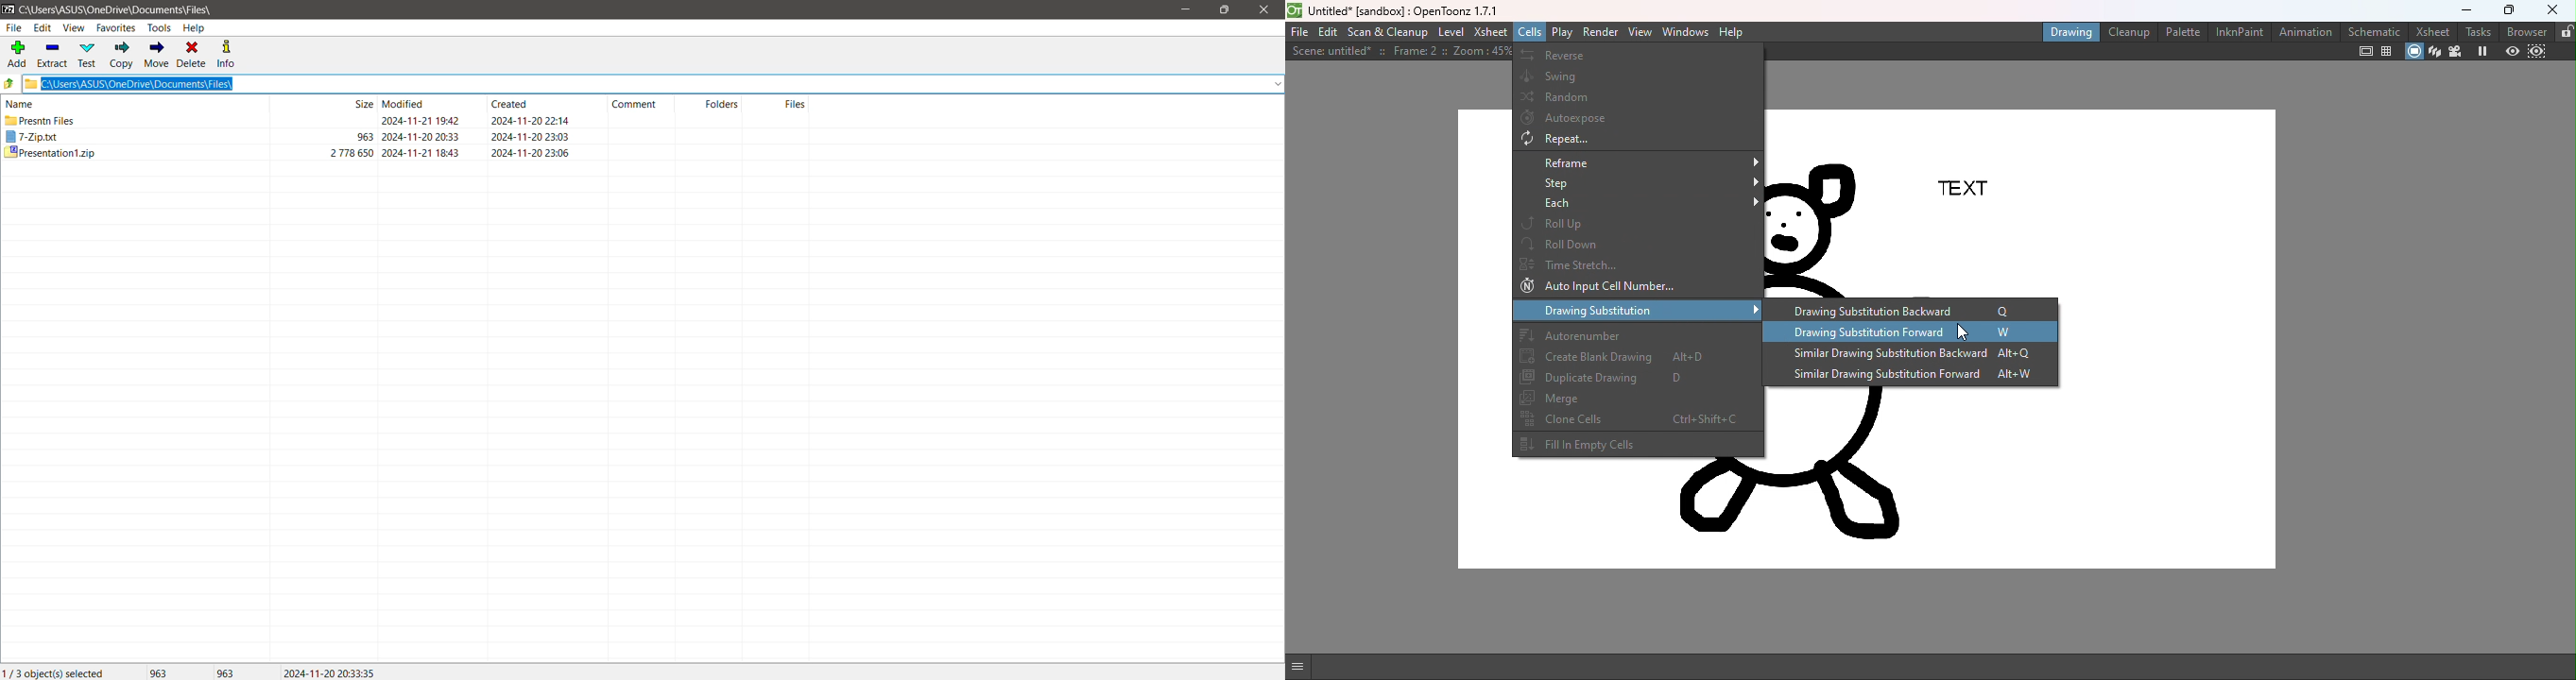 The image size is (2576, 700). What do you see at coordinates (1226, 10) in the screenshot?
I see `Restore Down` at bounding box center [1226, 10].